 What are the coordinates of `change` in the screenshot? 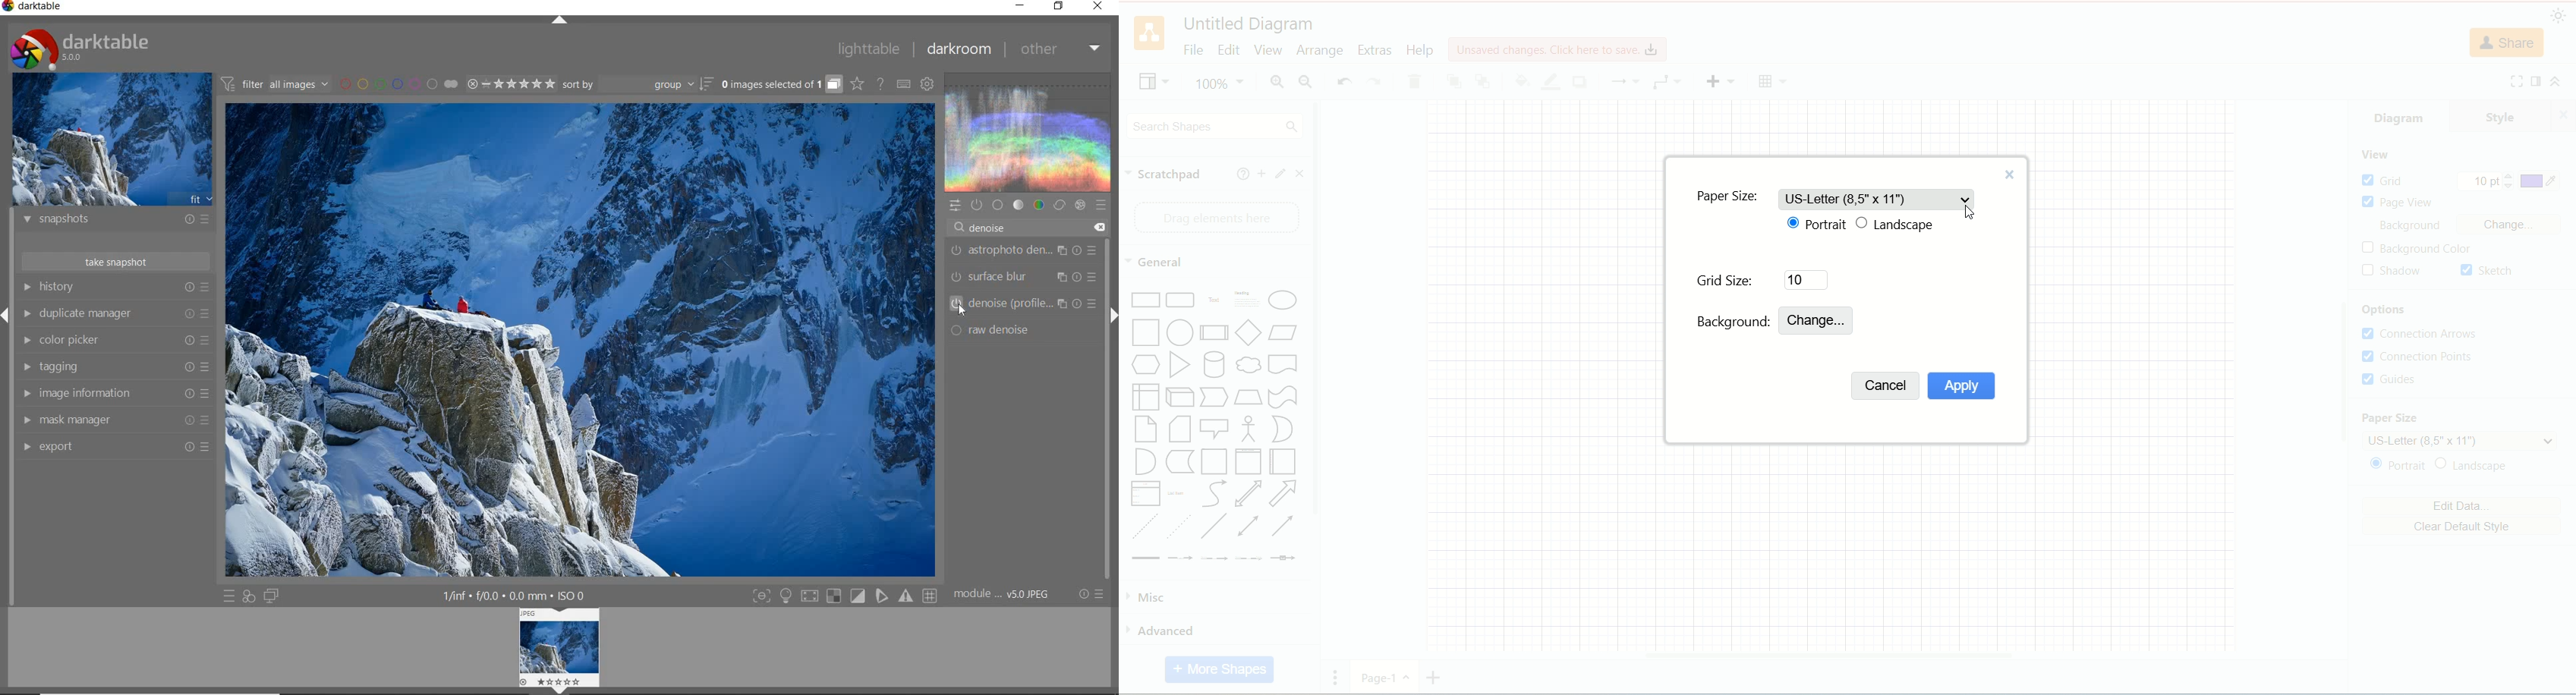 It's located at (2514, 226).